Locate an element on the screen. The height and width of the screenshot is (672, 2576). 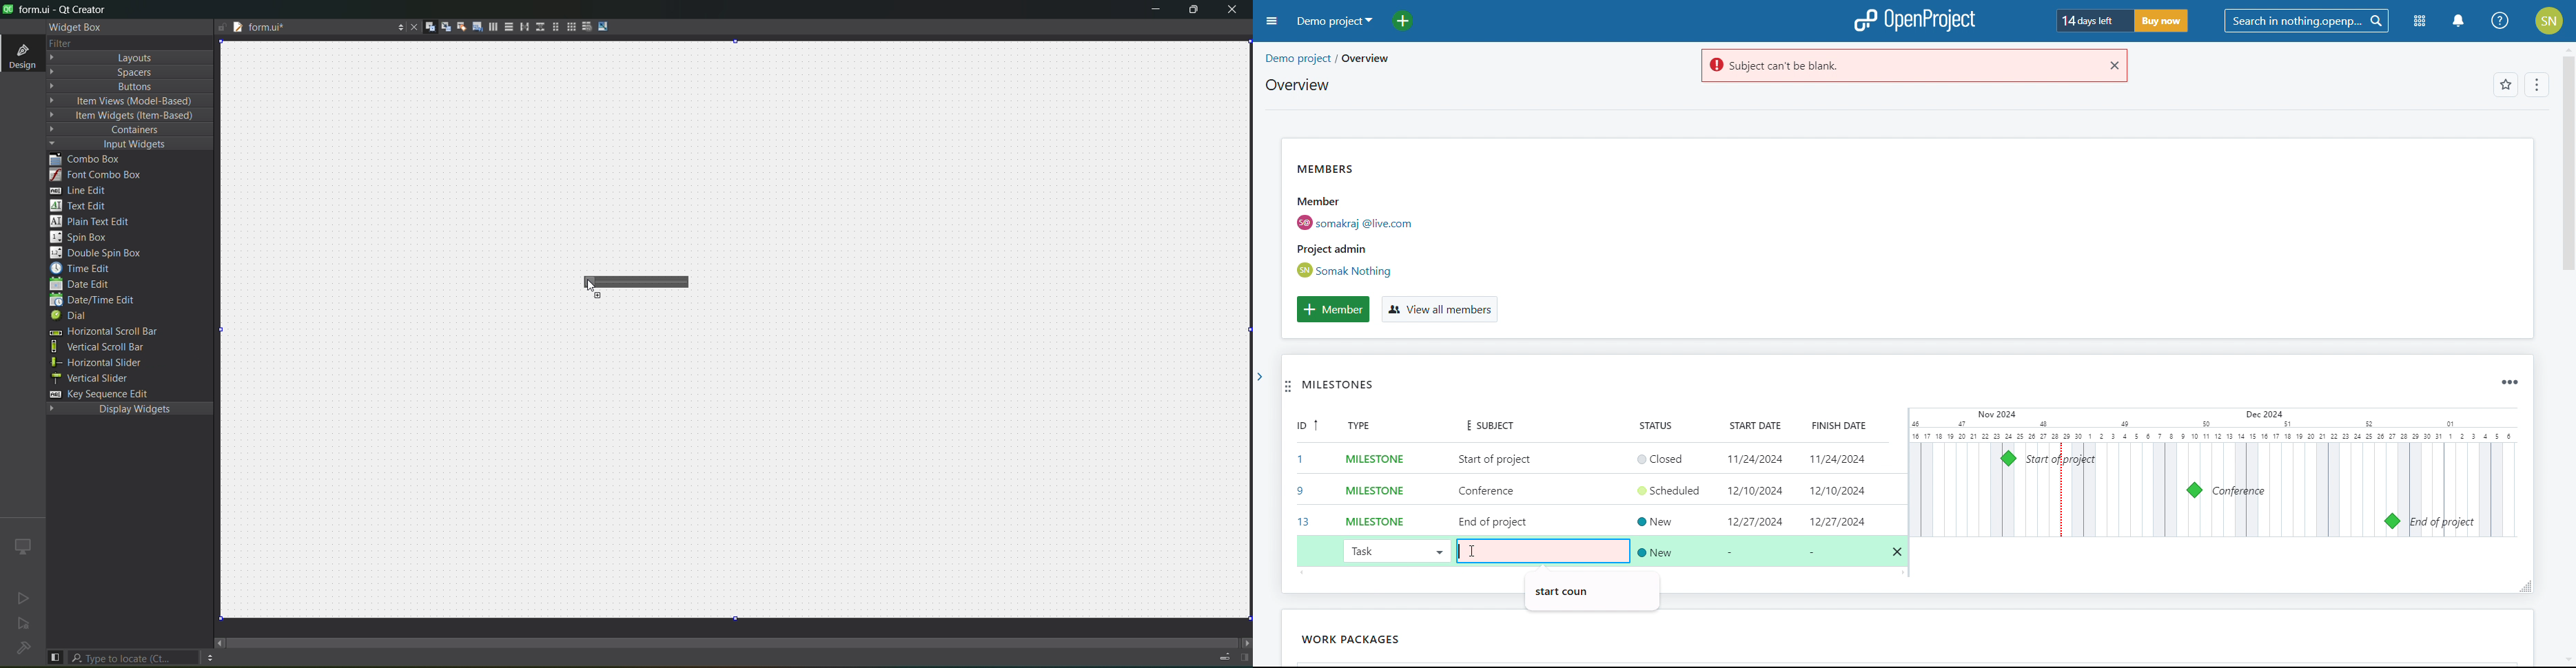
tab order is located at coordinates (473, 27).